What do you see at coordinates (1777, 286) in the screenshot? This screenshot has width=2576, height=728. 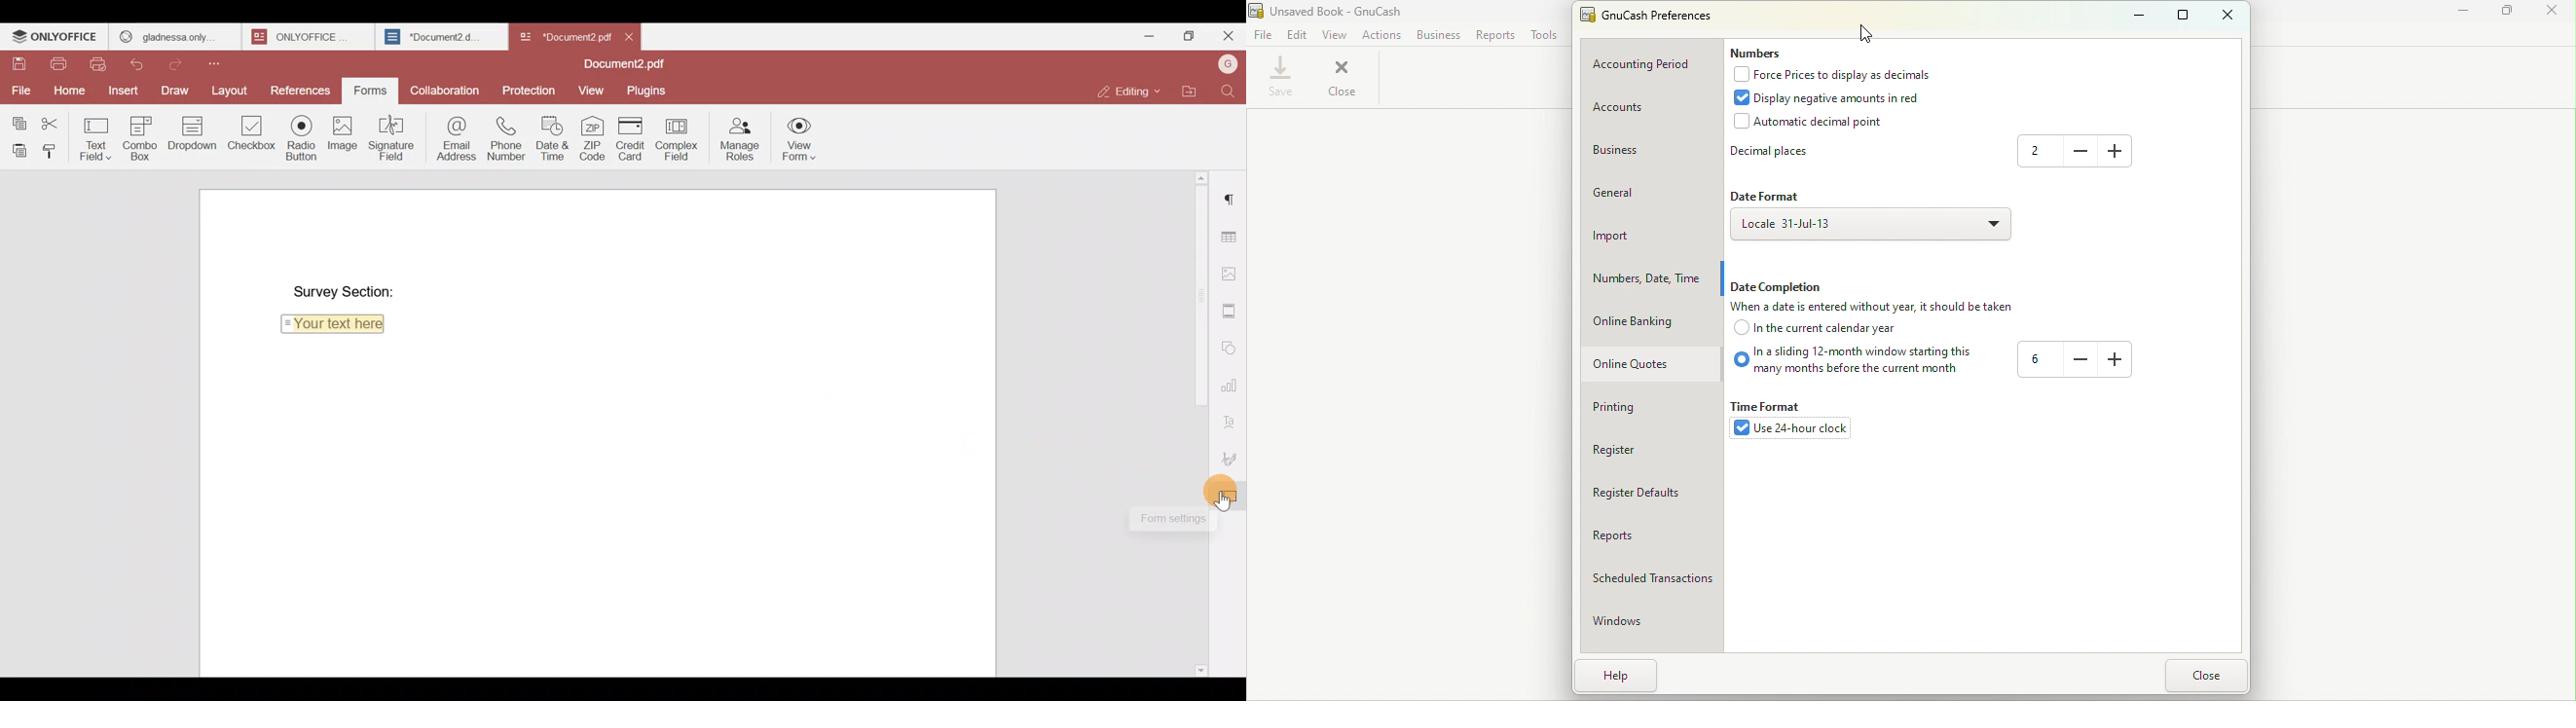 I see `Date completion` at bounding box center [1777, 286].